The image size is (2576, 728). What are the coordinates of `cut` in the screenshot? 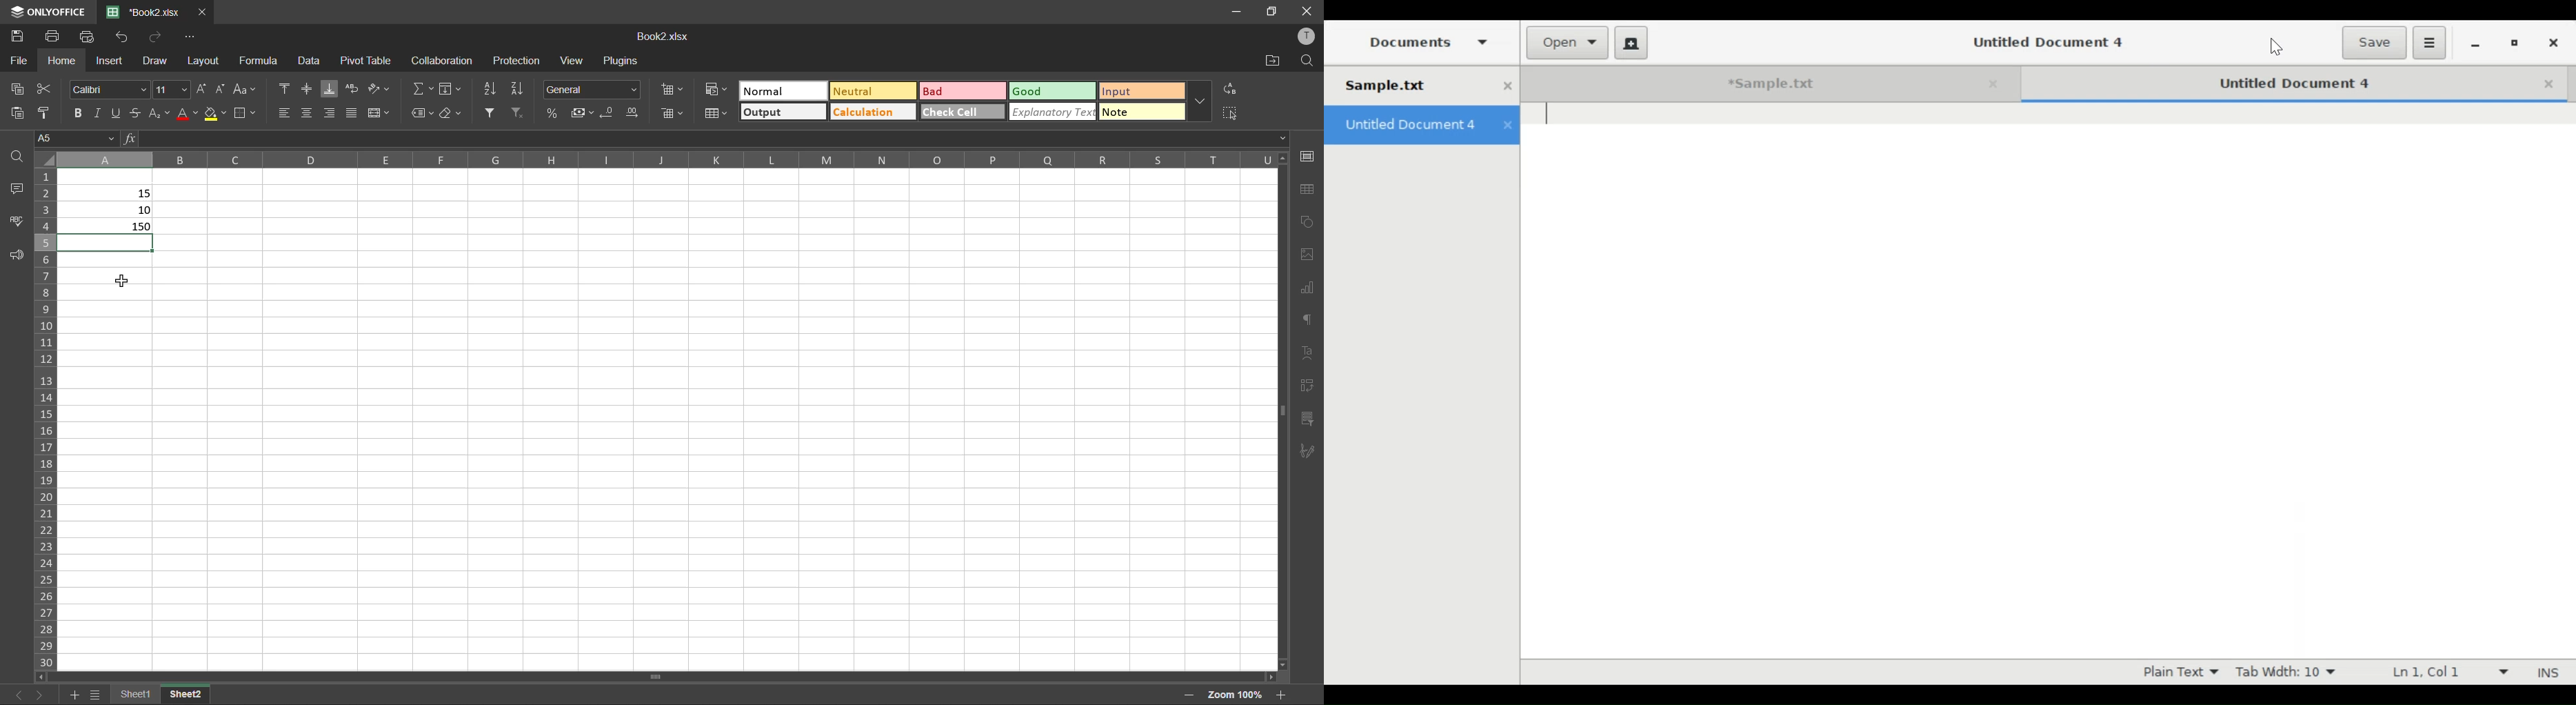 It's located at (43, 90).